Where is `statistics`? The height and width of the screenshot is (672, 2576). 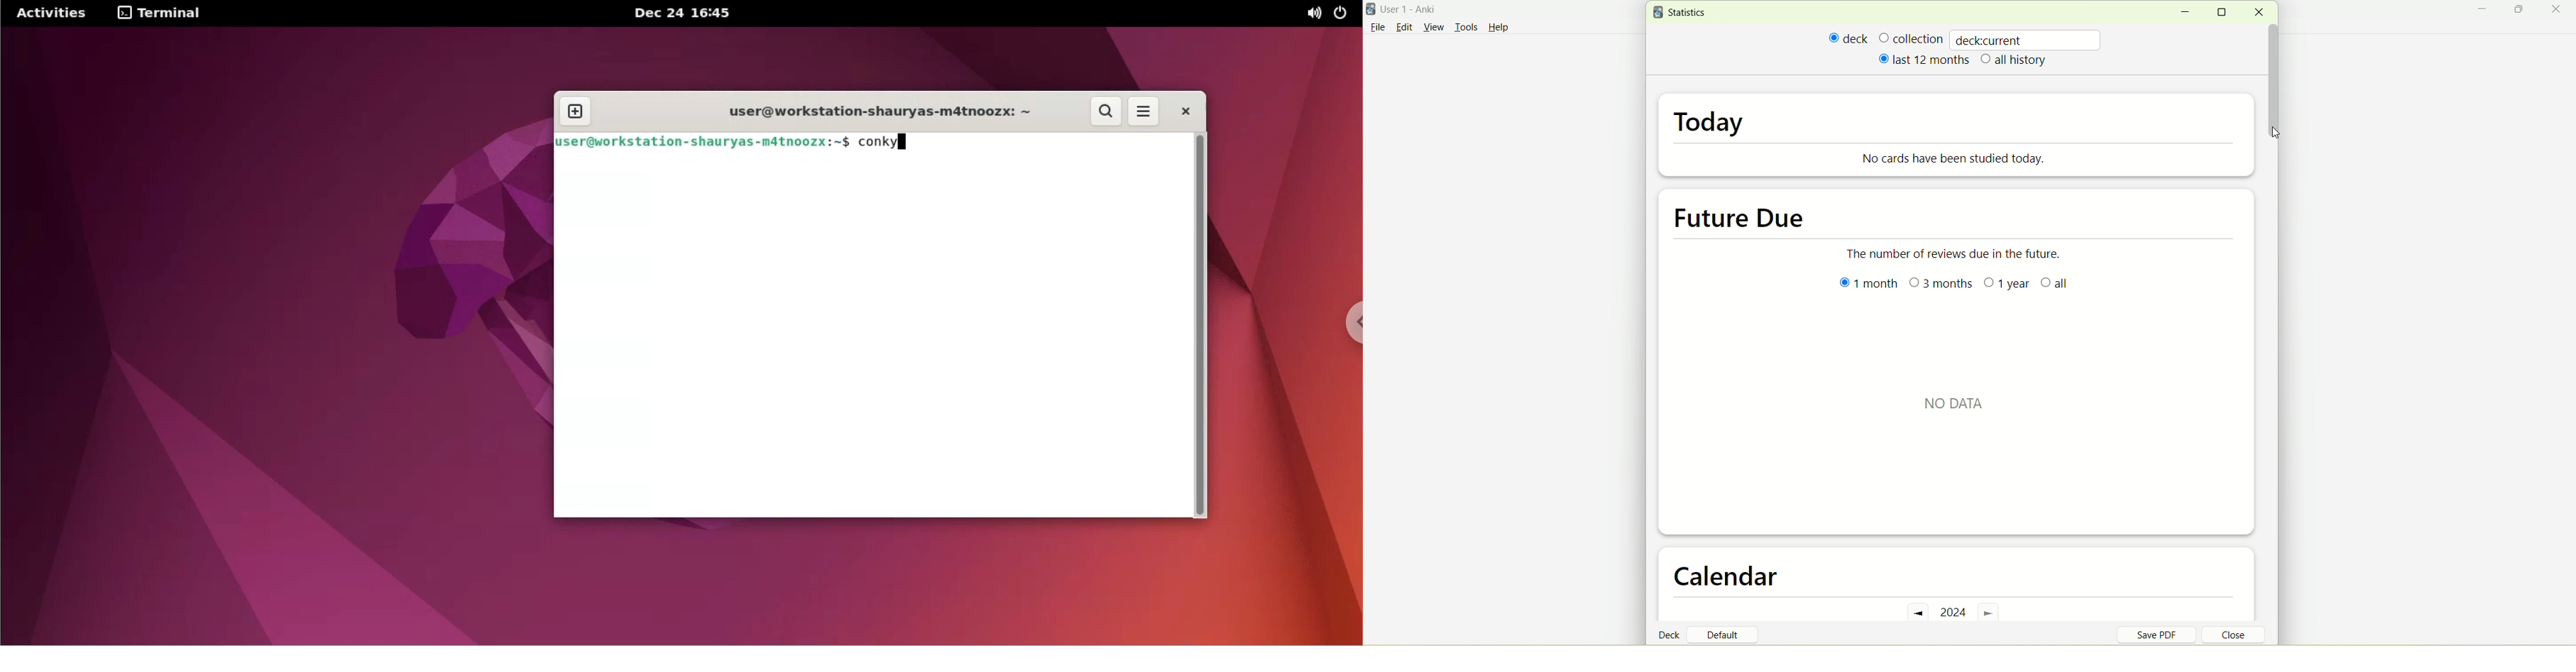 statistics is located at coordinates (1683, 13).